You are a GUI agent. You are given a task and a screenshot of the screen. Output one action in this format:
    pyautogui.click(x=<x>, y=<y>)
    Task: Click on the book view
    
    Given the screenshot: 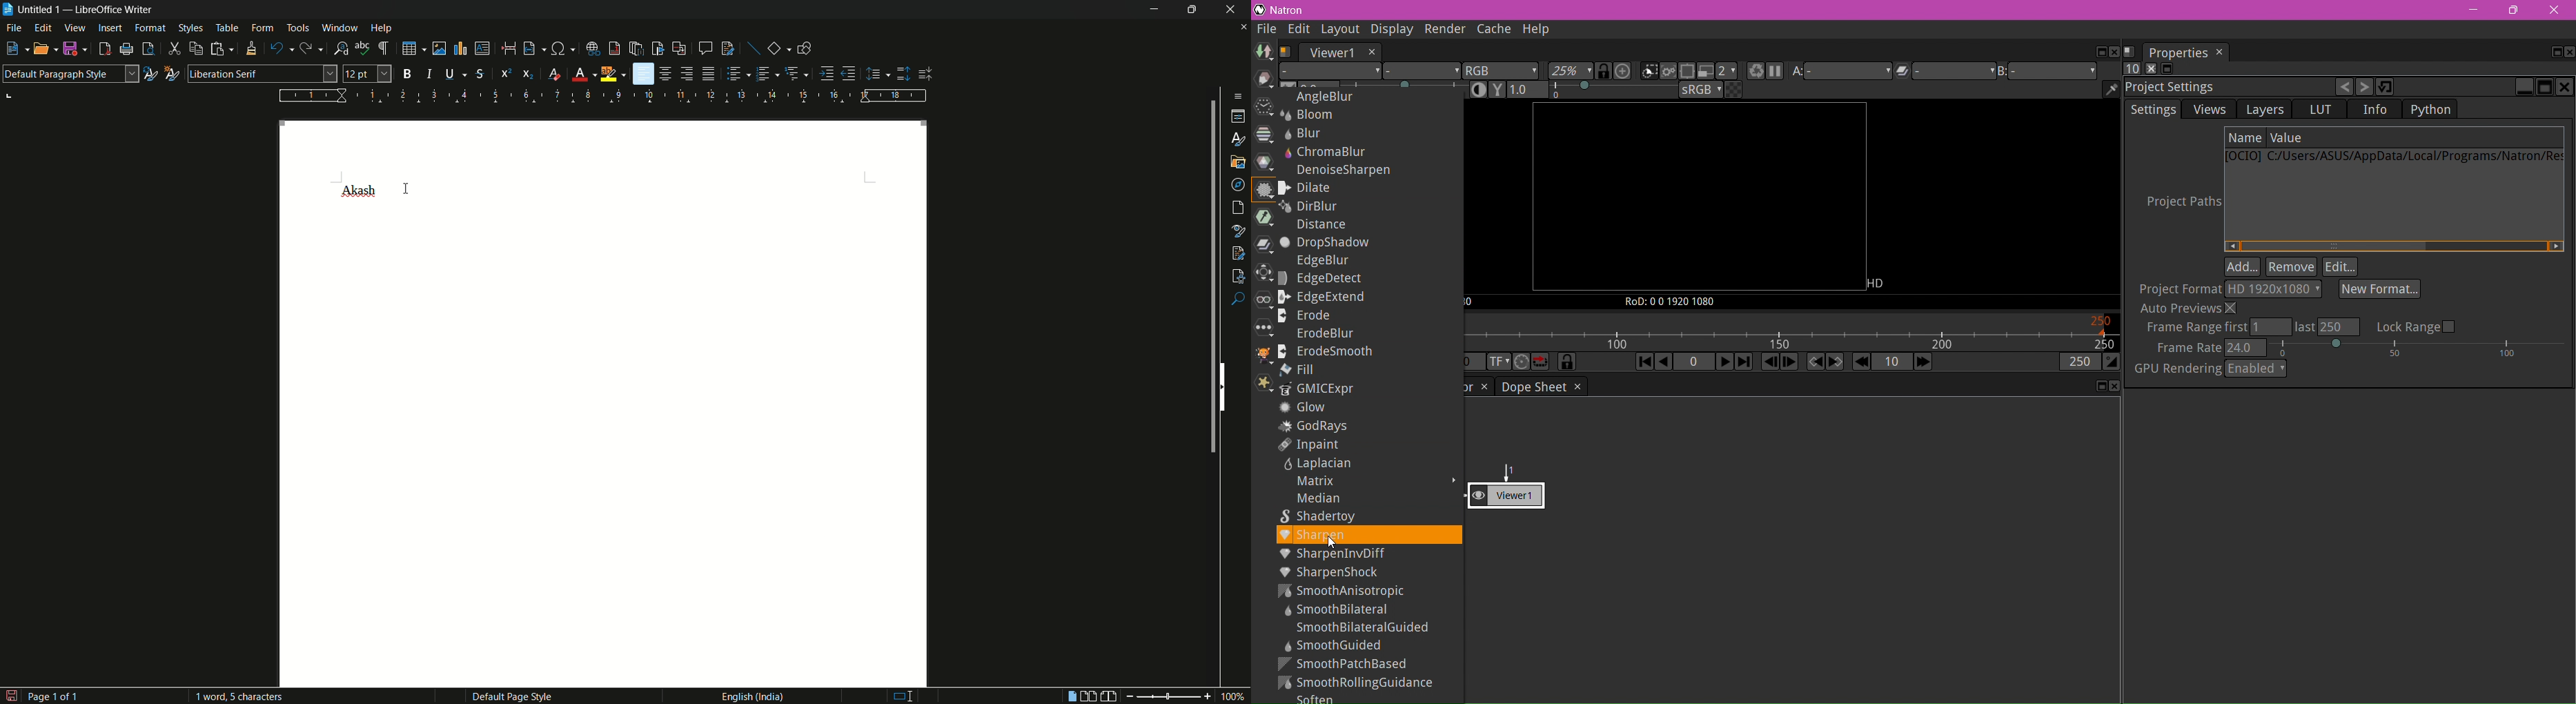 What is the action you would take?
    pyautogui.click(x=1109, y=697)
    